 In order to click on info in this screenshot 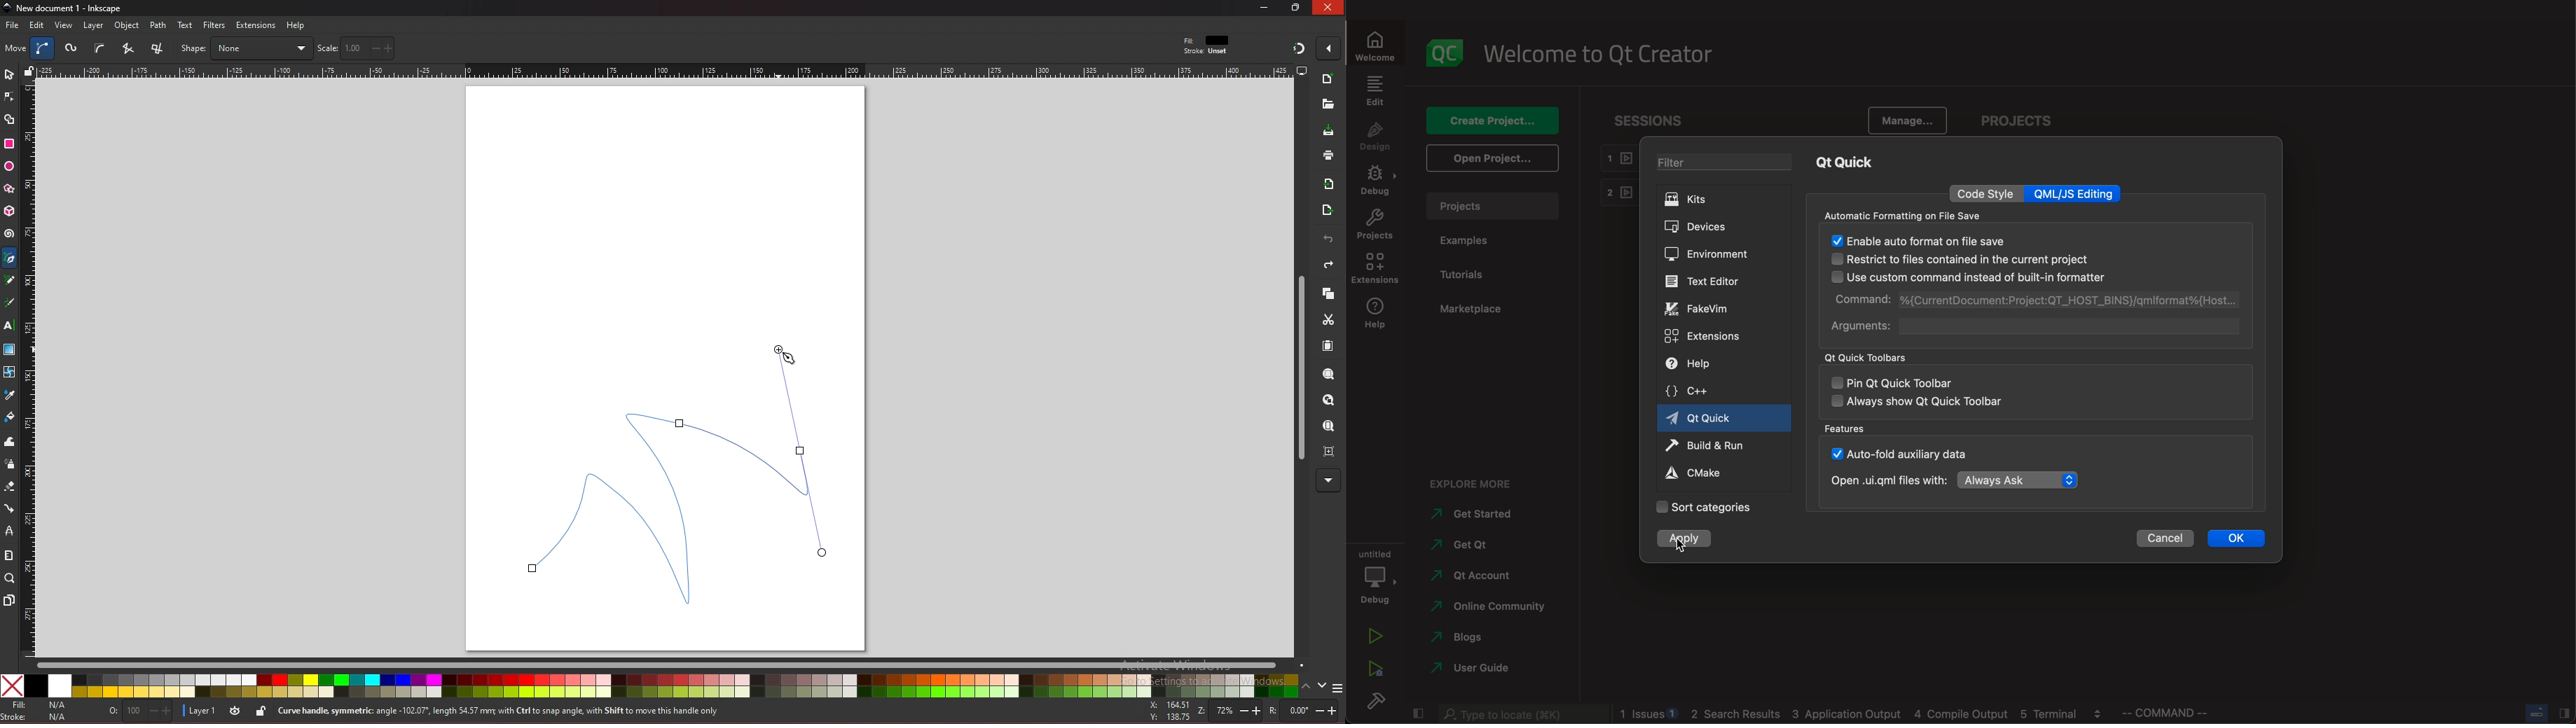, I will do `click(525, 711)`.